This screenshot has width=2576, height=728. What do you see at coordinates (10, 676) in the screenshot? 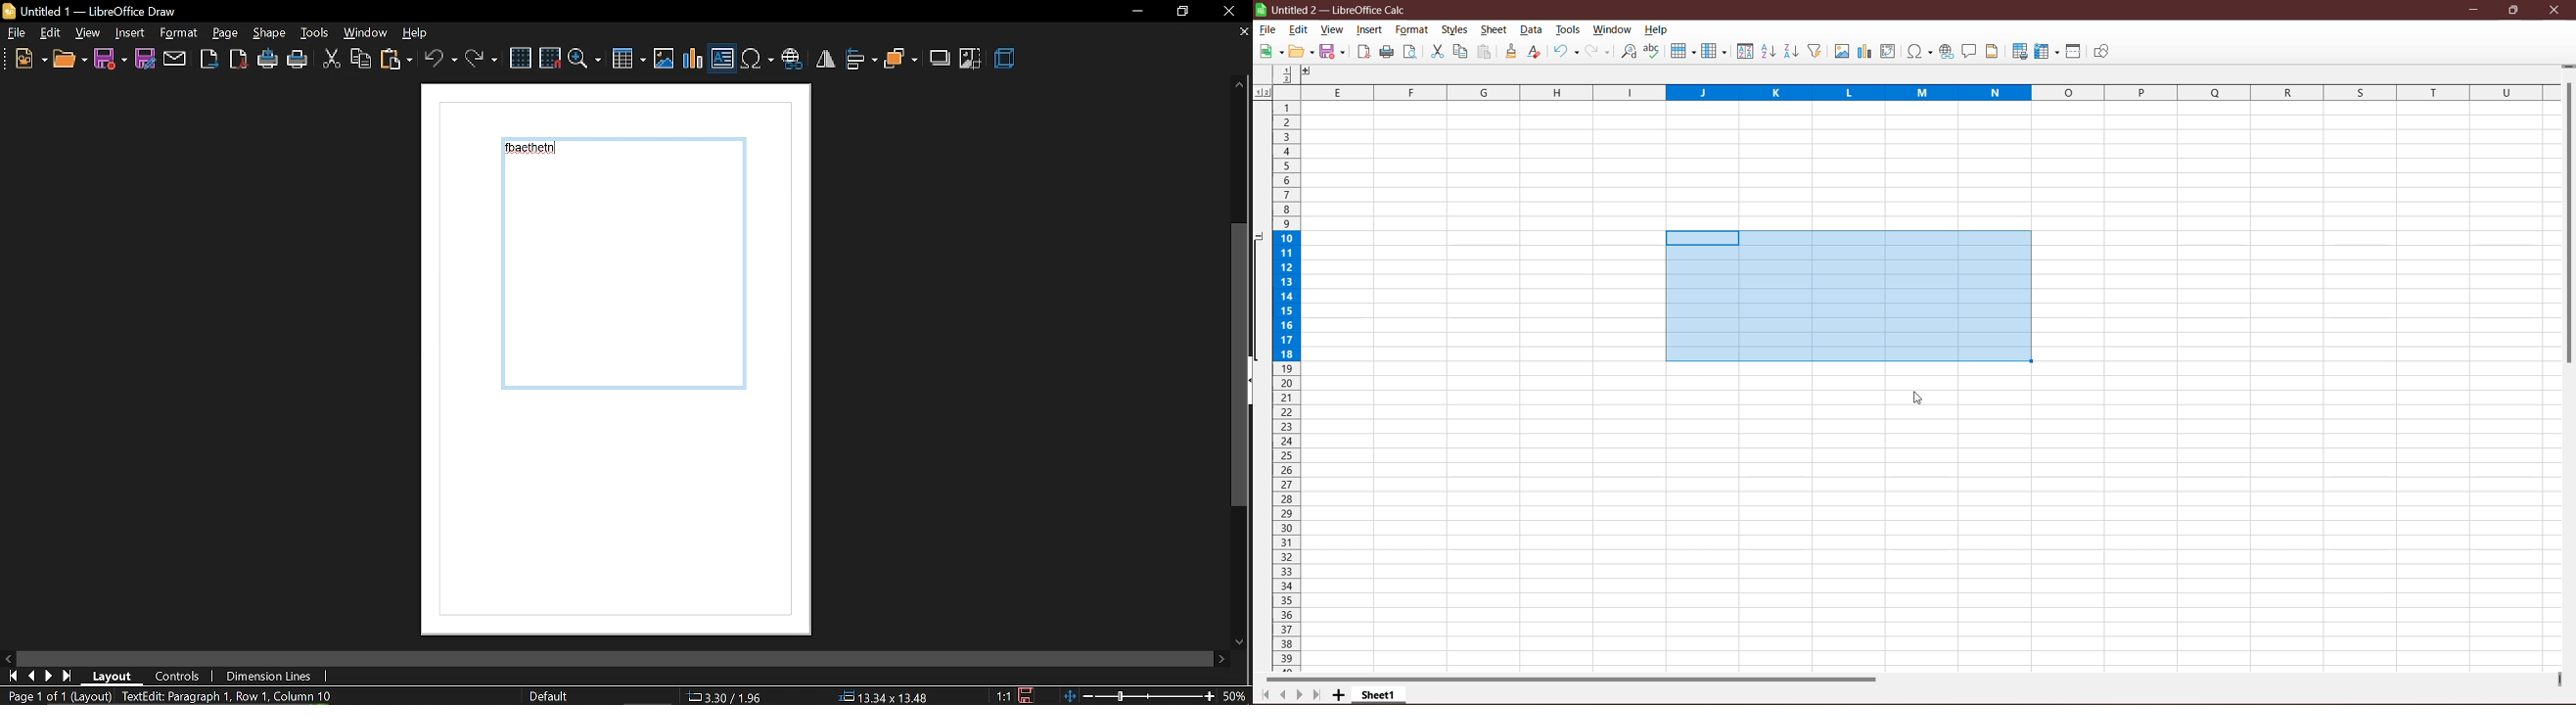
I see `go to first page` at bounding box center [10, 676].